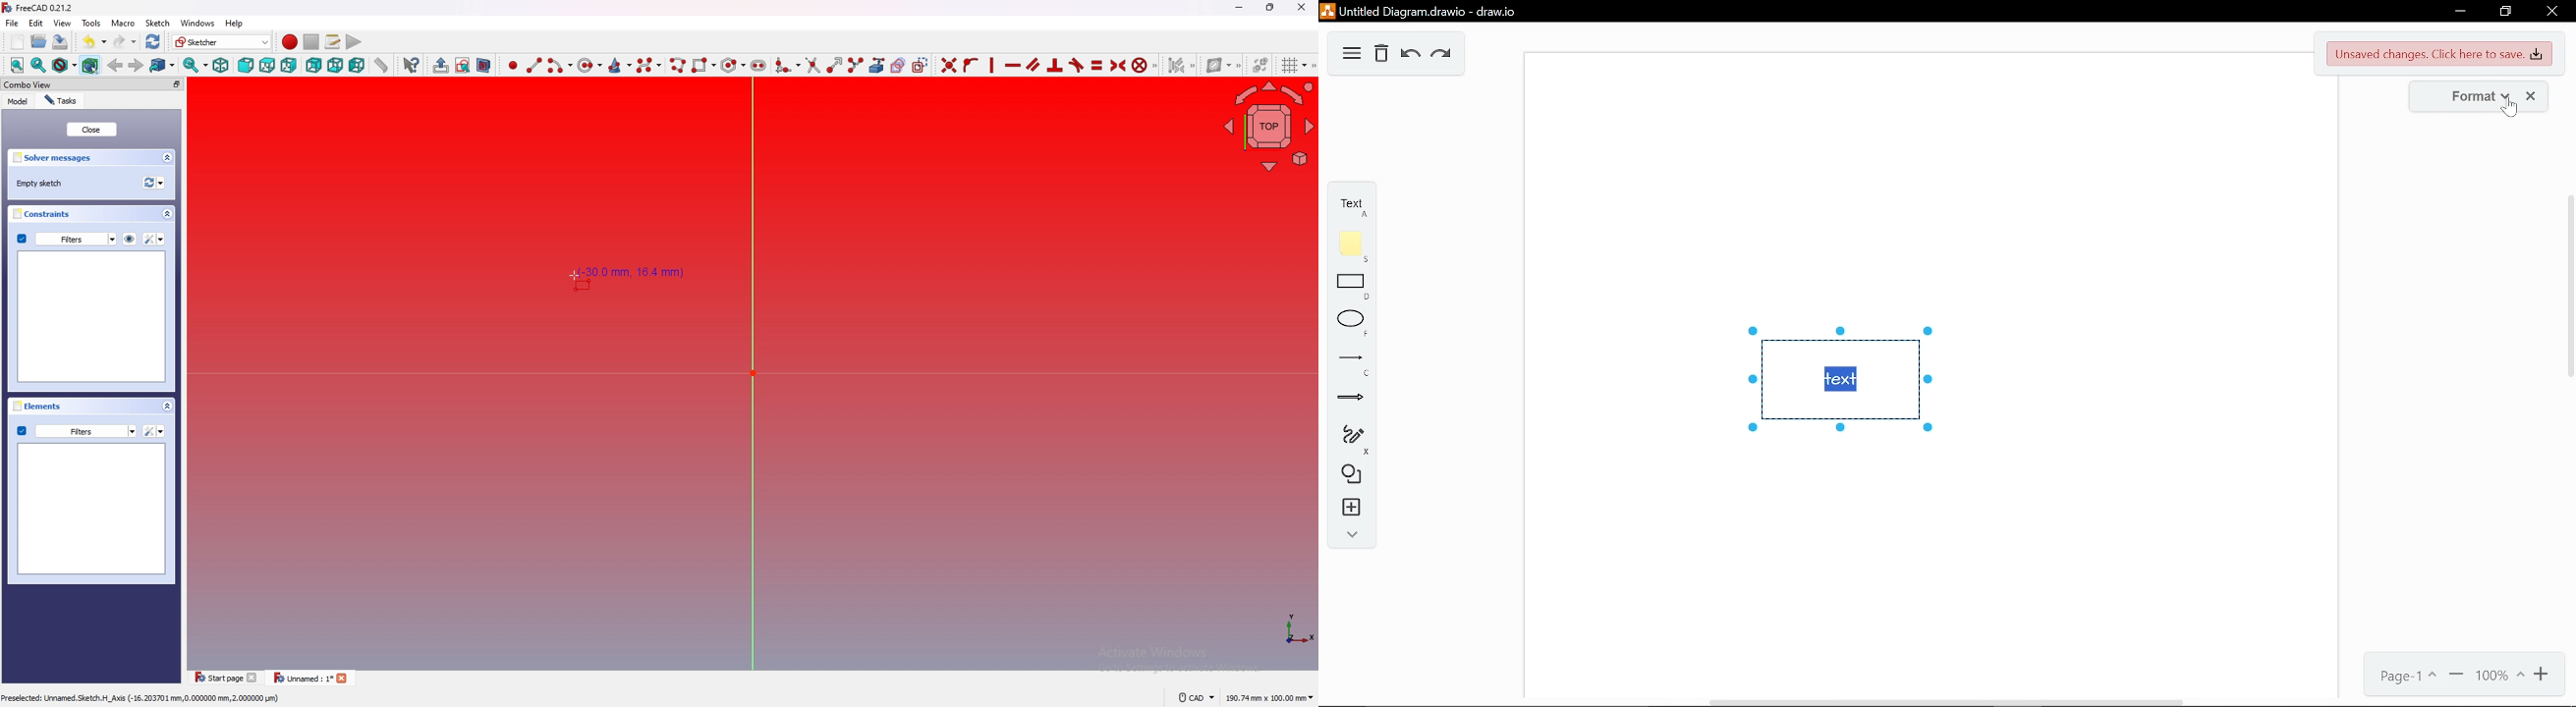 The width and height of the screenshot is (2576, 728). Describe the element at coordinates (920, 65) in the screenshot. I see `toggle construction geometry` at that location.